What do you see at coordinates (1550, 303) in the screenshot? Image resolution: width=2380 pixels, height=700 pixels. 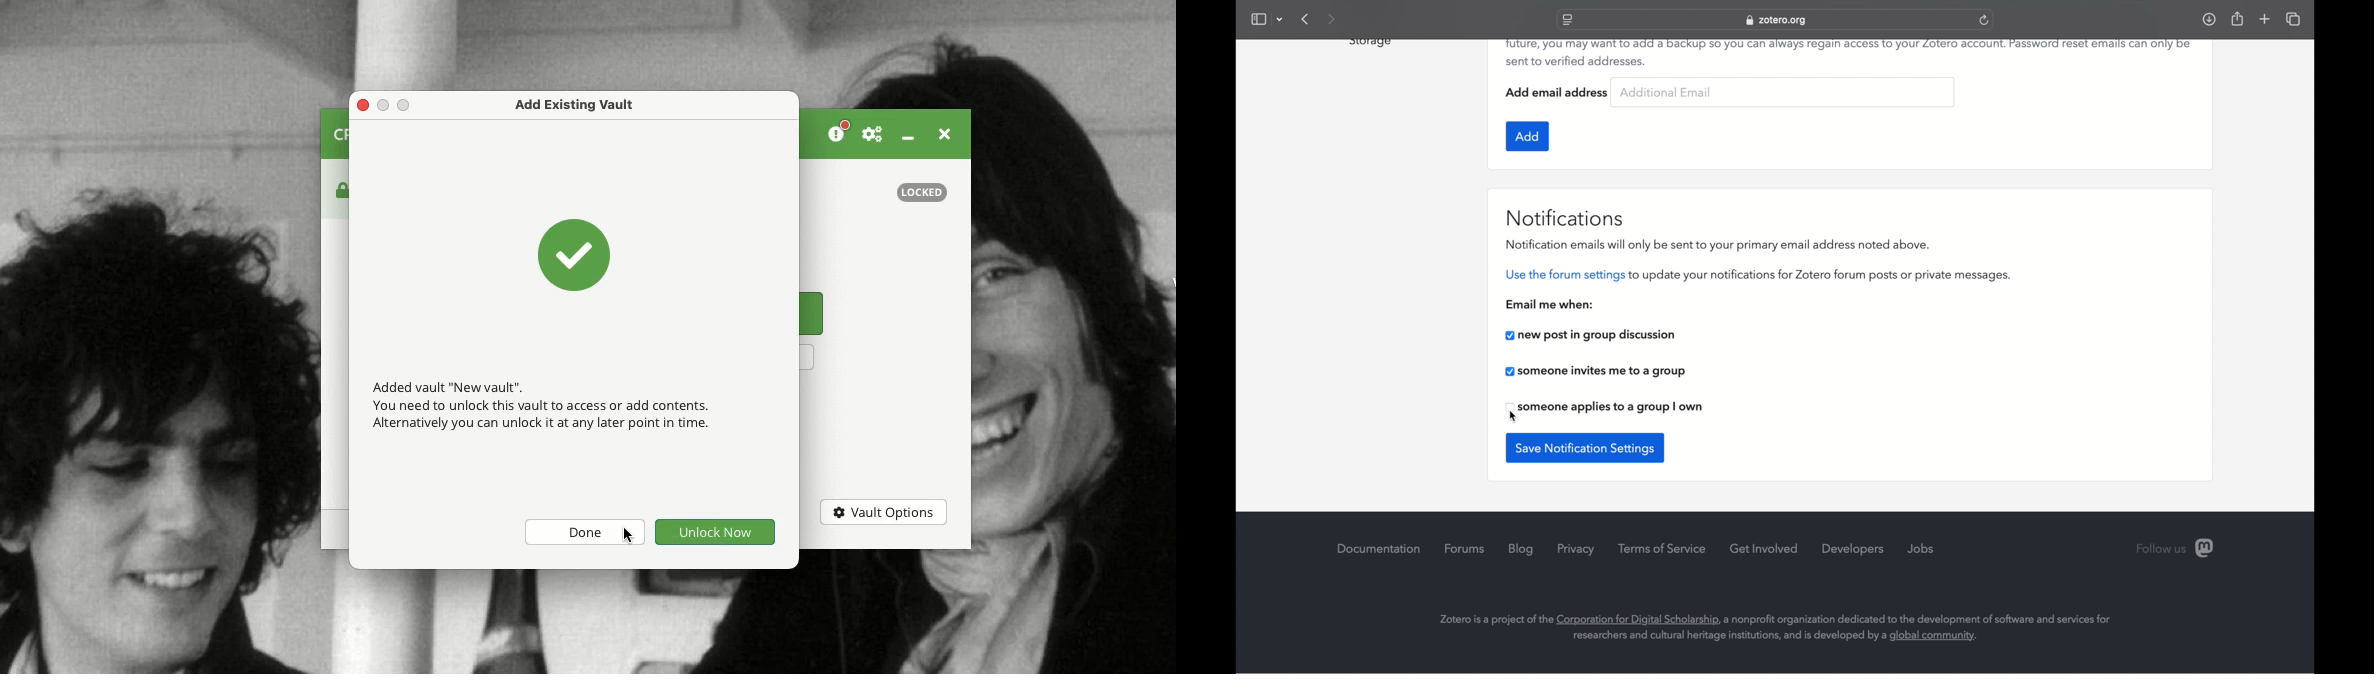 I see `email me when:` at bounding box center [1550, 303].